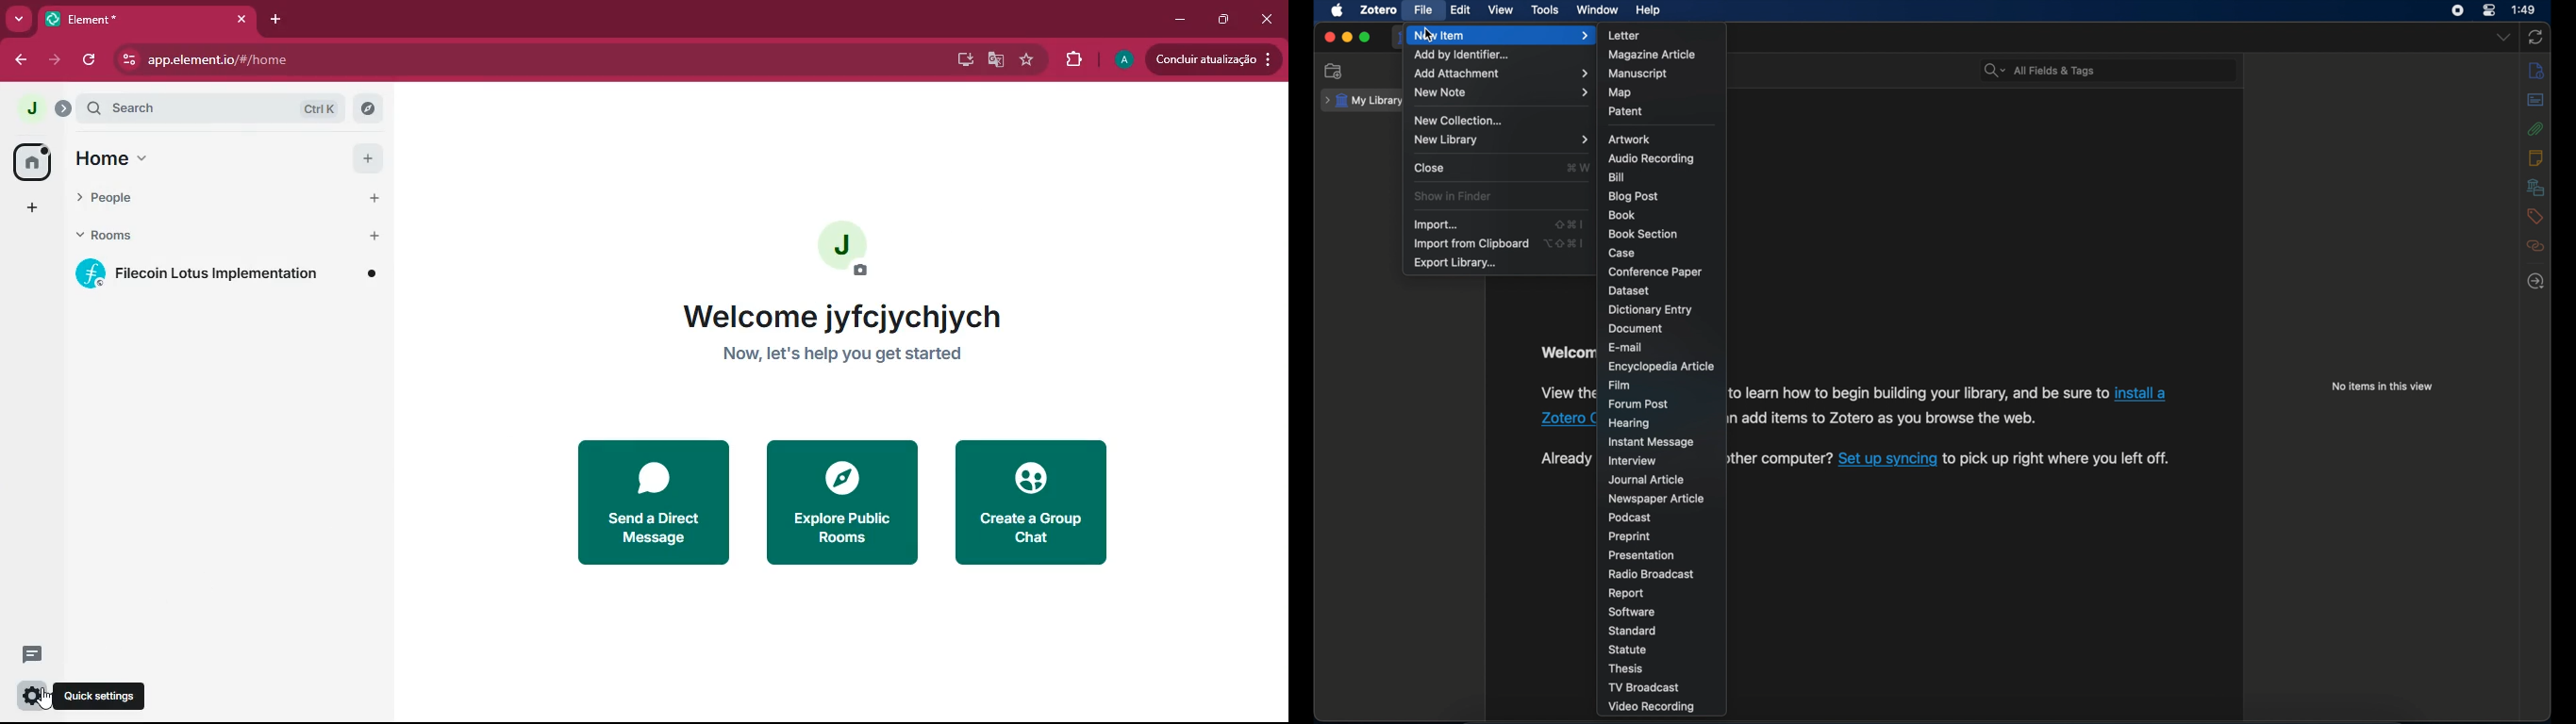 The image size is (2576, 728). I want to click on tools, so click(1546, 10).